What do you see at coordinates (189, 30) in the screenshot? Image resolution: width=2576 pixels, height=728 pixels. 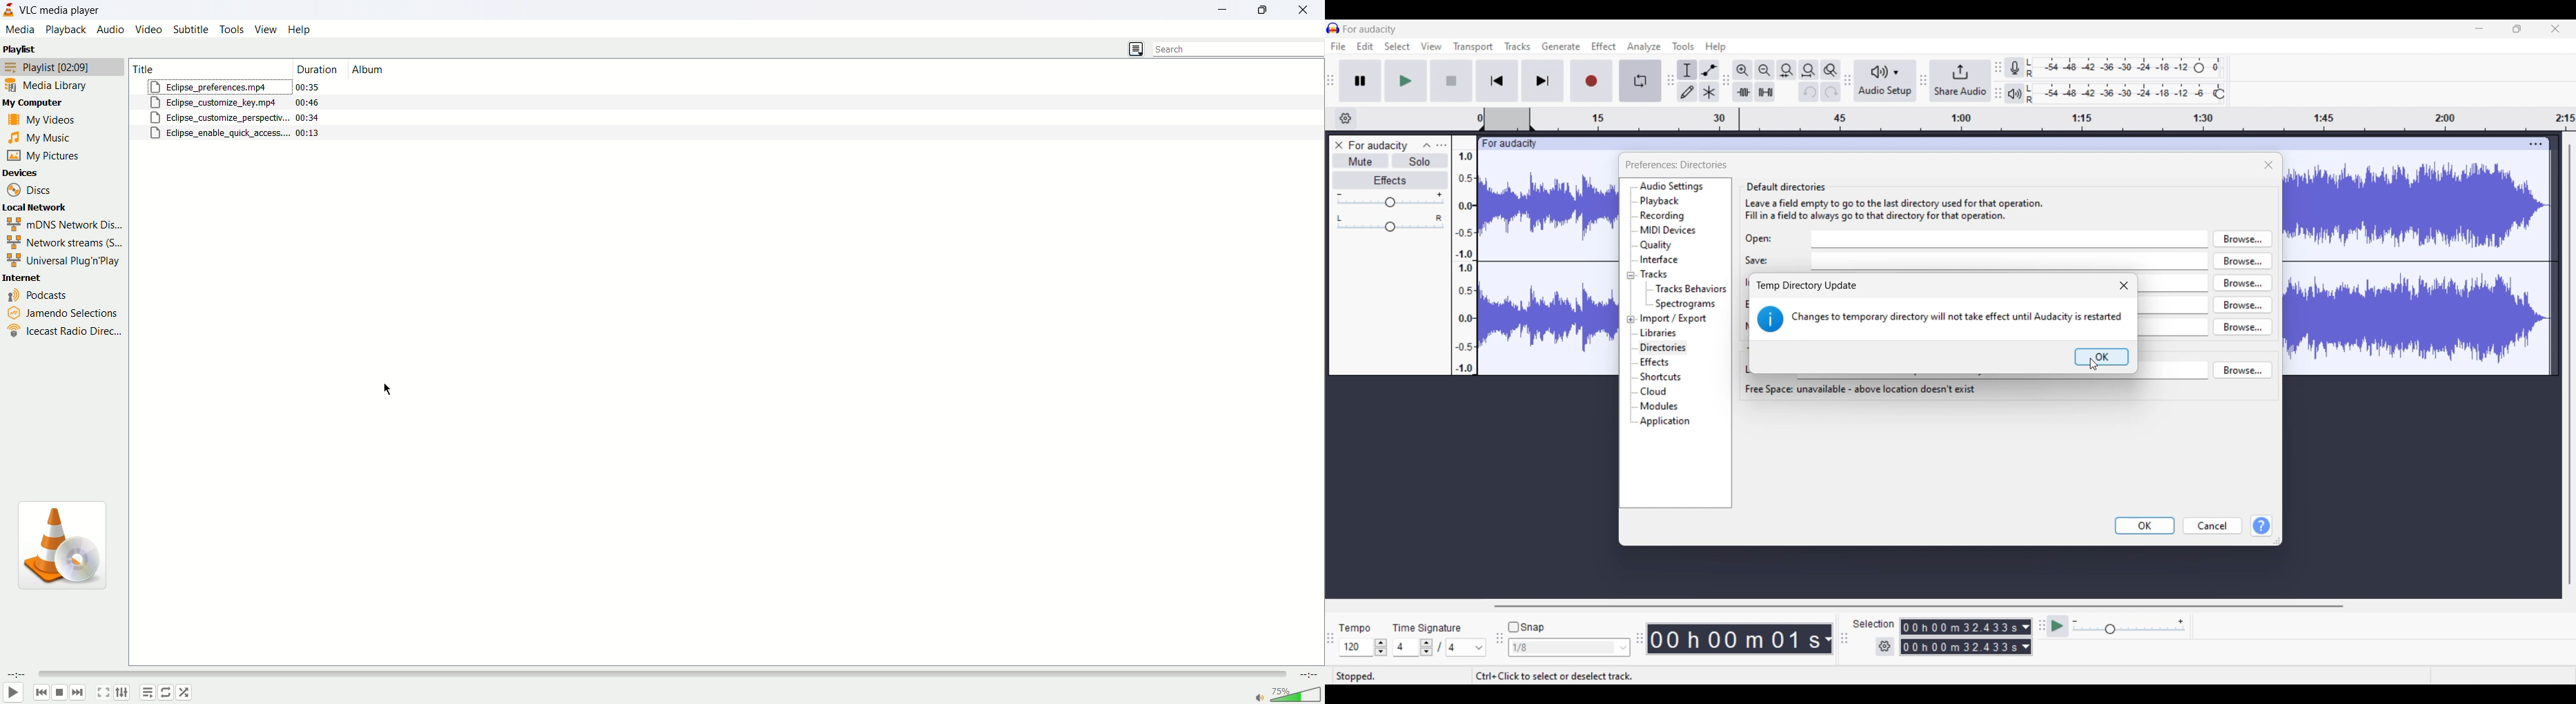 I see `subtitle` at bounding box center [189, 30].